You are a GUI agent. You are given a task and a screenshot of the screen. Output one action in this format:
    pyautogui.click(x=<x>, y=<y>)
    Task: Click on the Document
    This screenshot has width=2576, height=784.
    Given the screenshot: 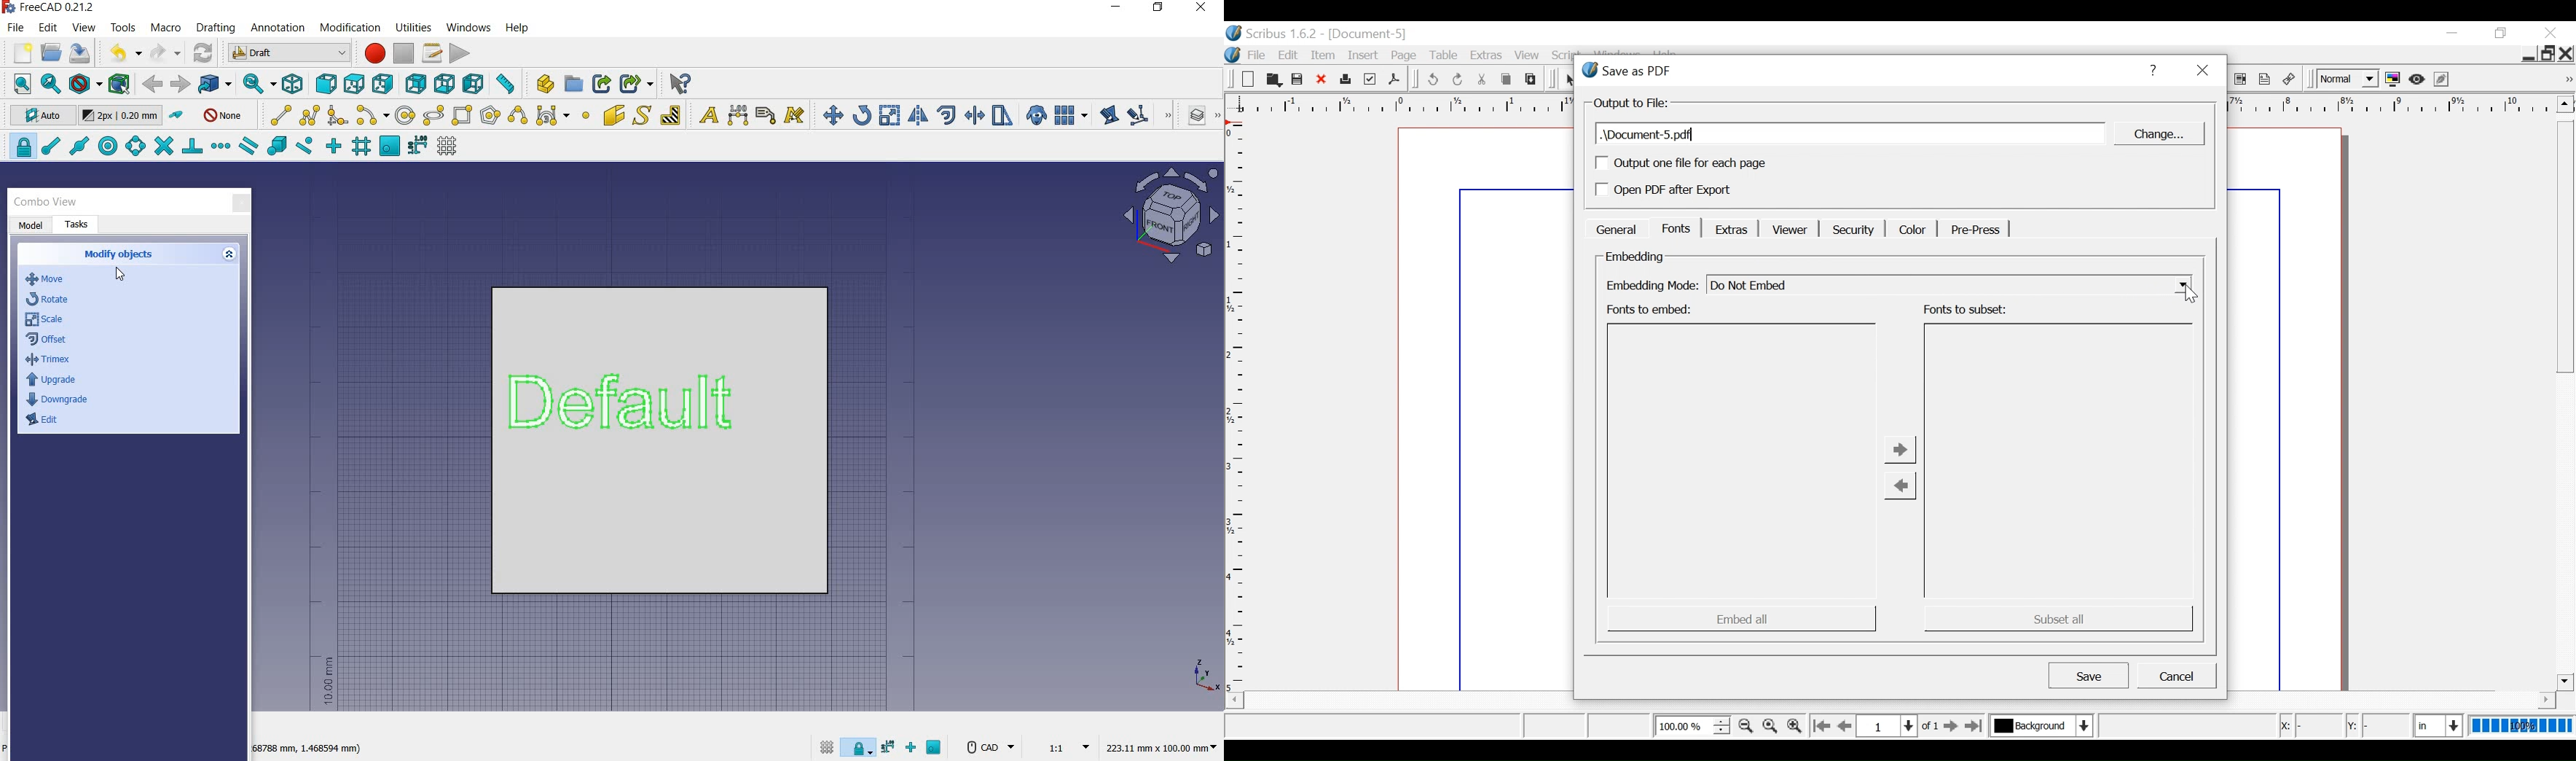 What is the action you would take?
    pyautogui.click(x=1481, y=408)
    